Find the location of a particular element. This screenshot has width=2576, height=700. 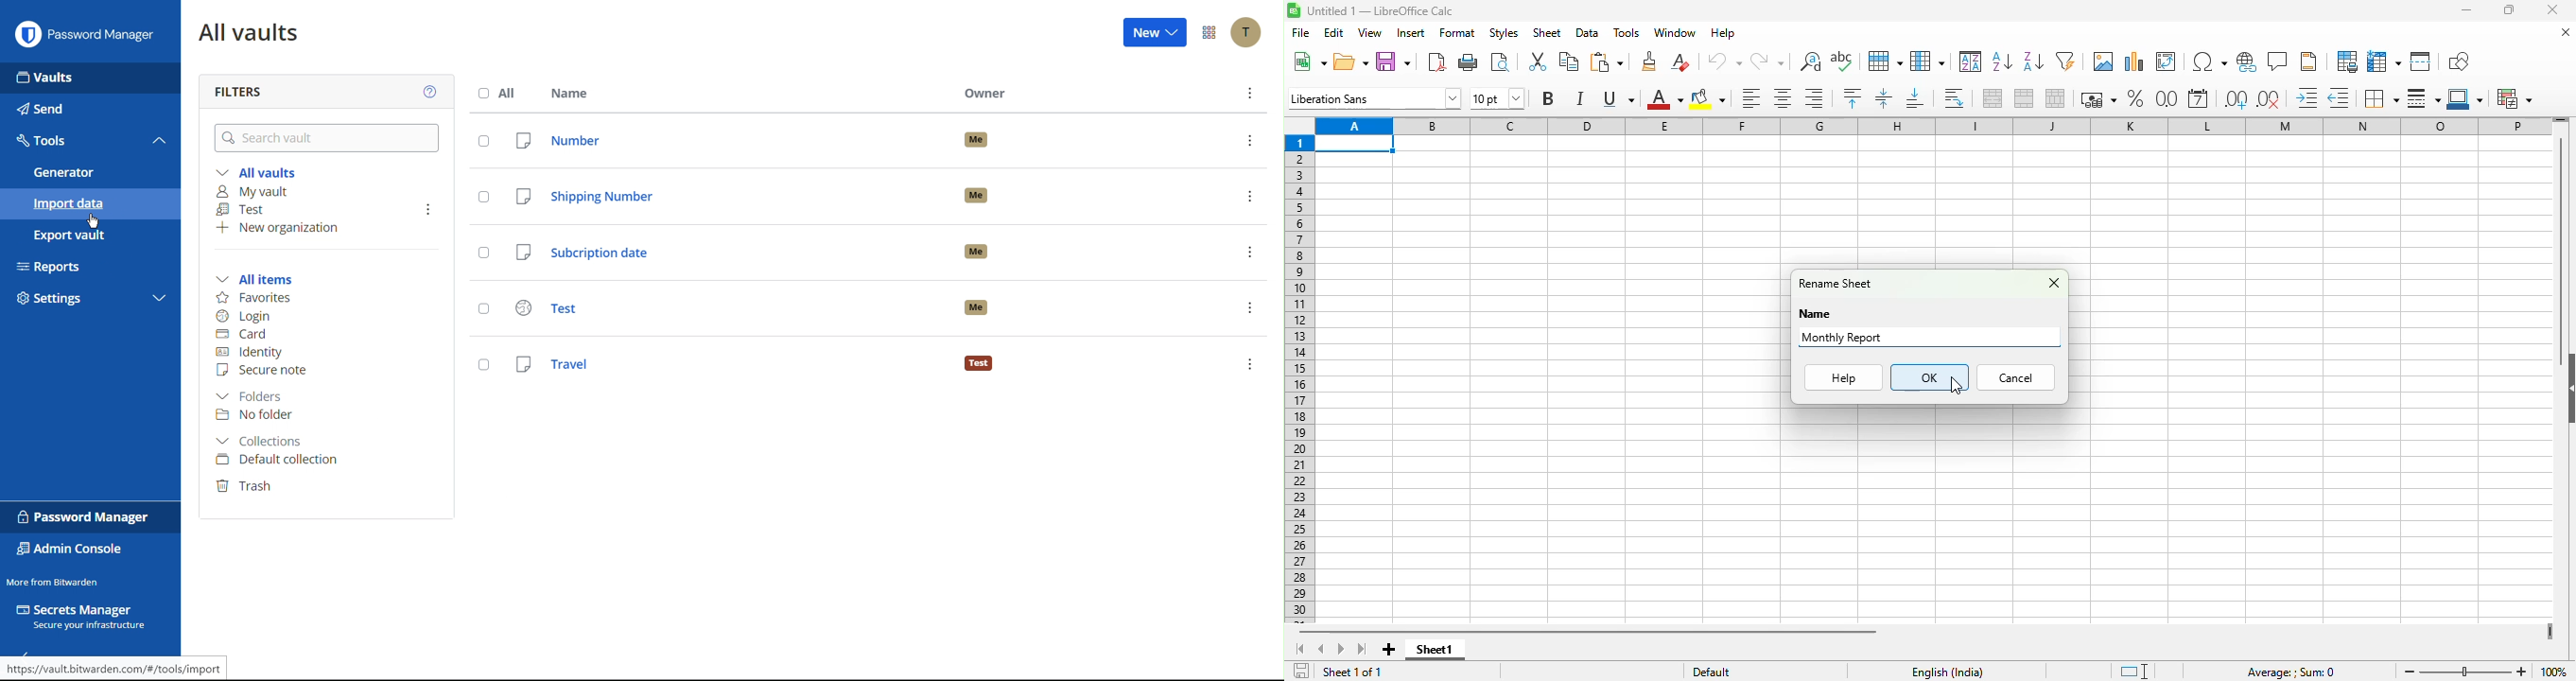

Secrets Manager is located at coordinates (84, 618).